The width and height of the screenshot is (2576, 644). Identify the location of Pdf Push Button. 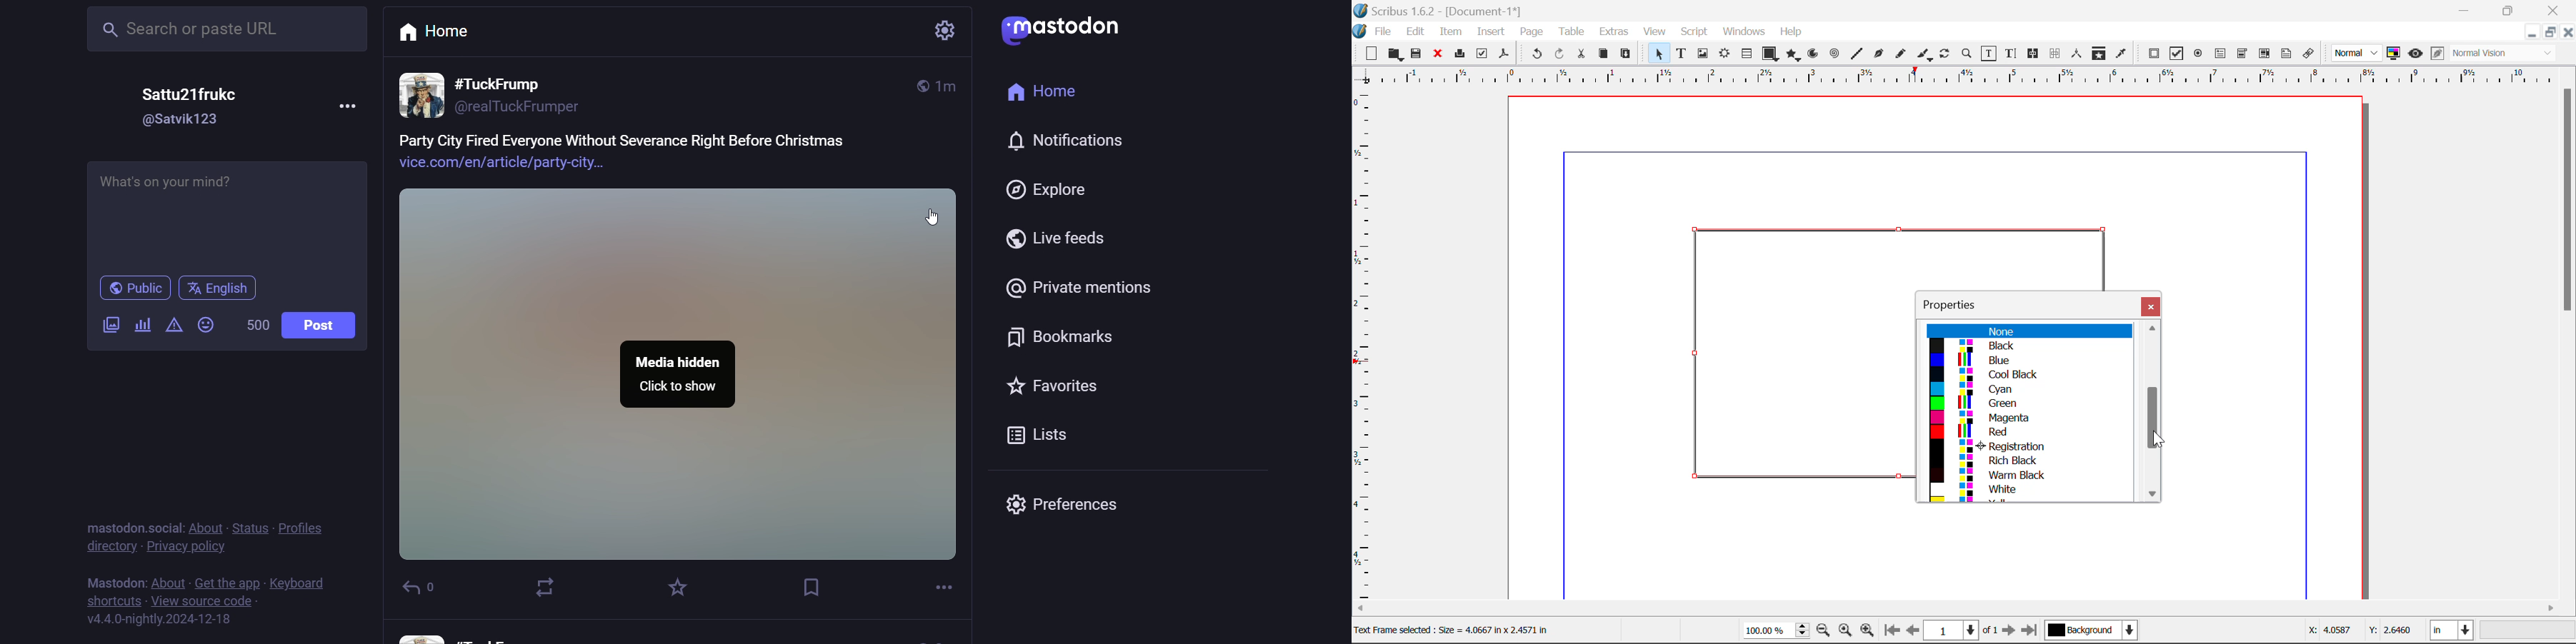
(2154, 53).